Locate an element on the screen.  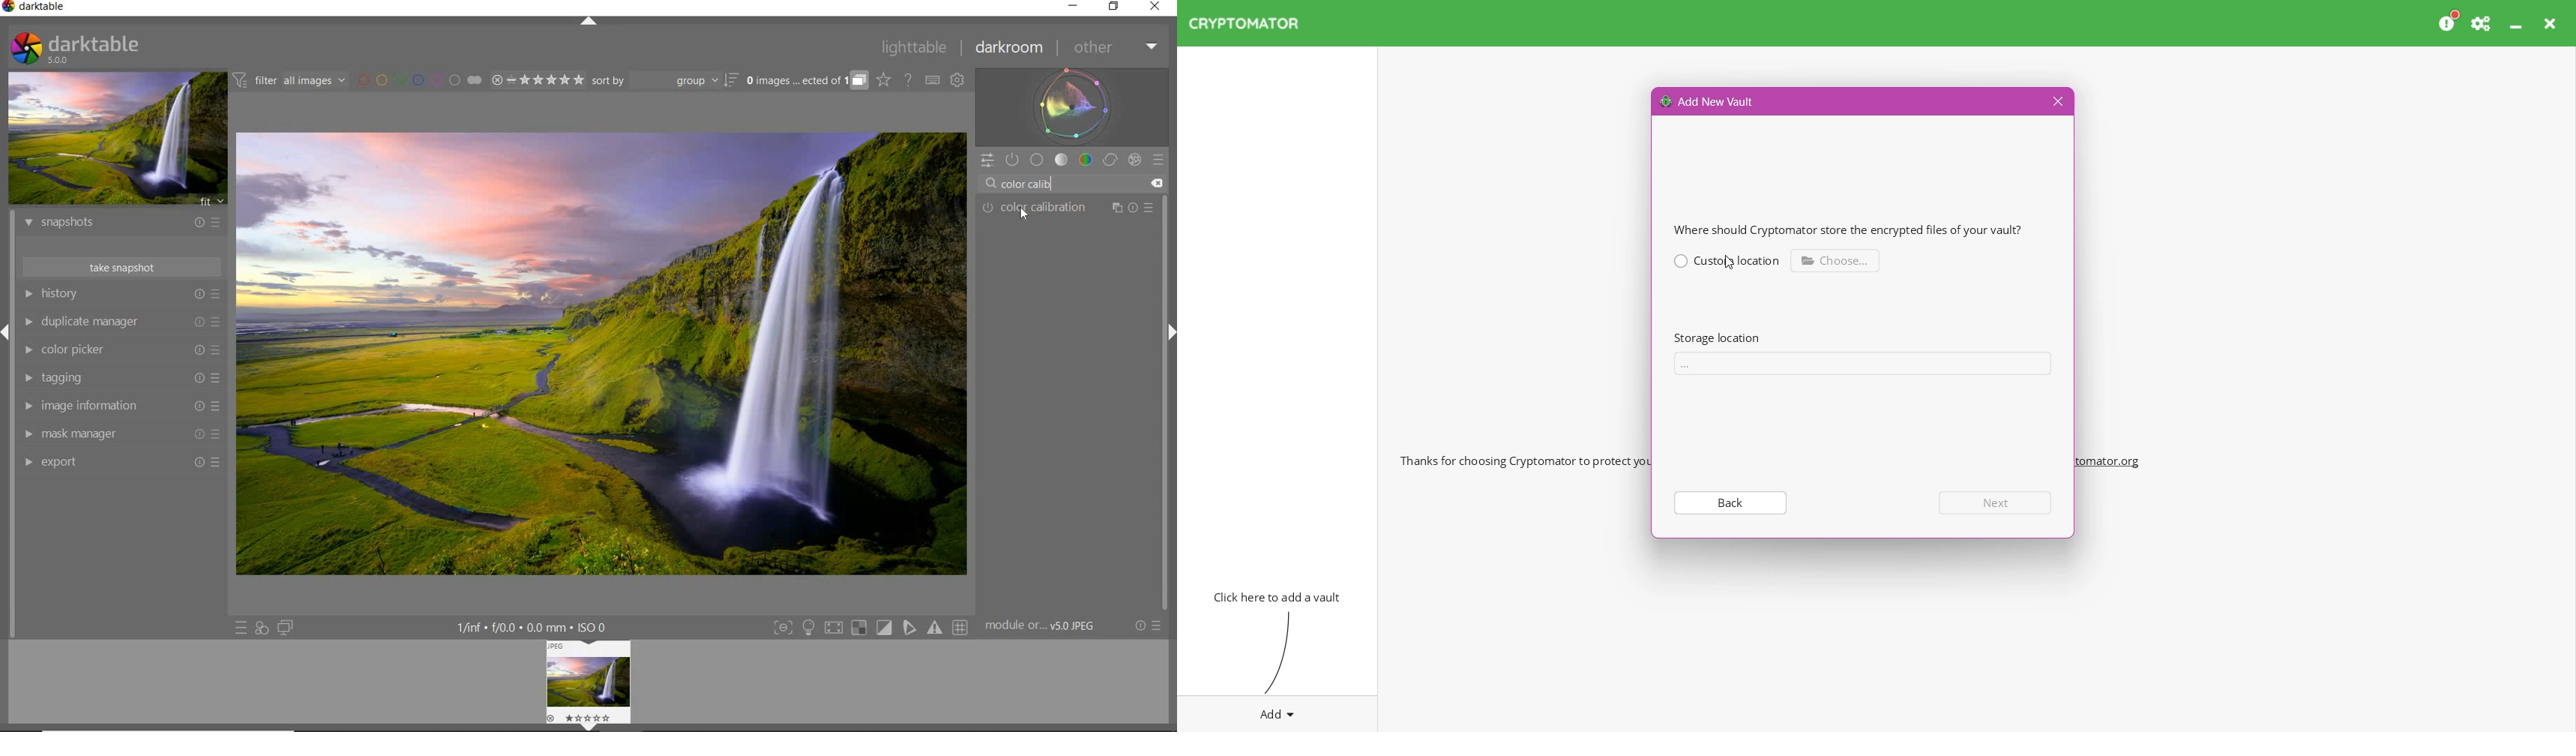
color is located at coordinates (1085, 160).